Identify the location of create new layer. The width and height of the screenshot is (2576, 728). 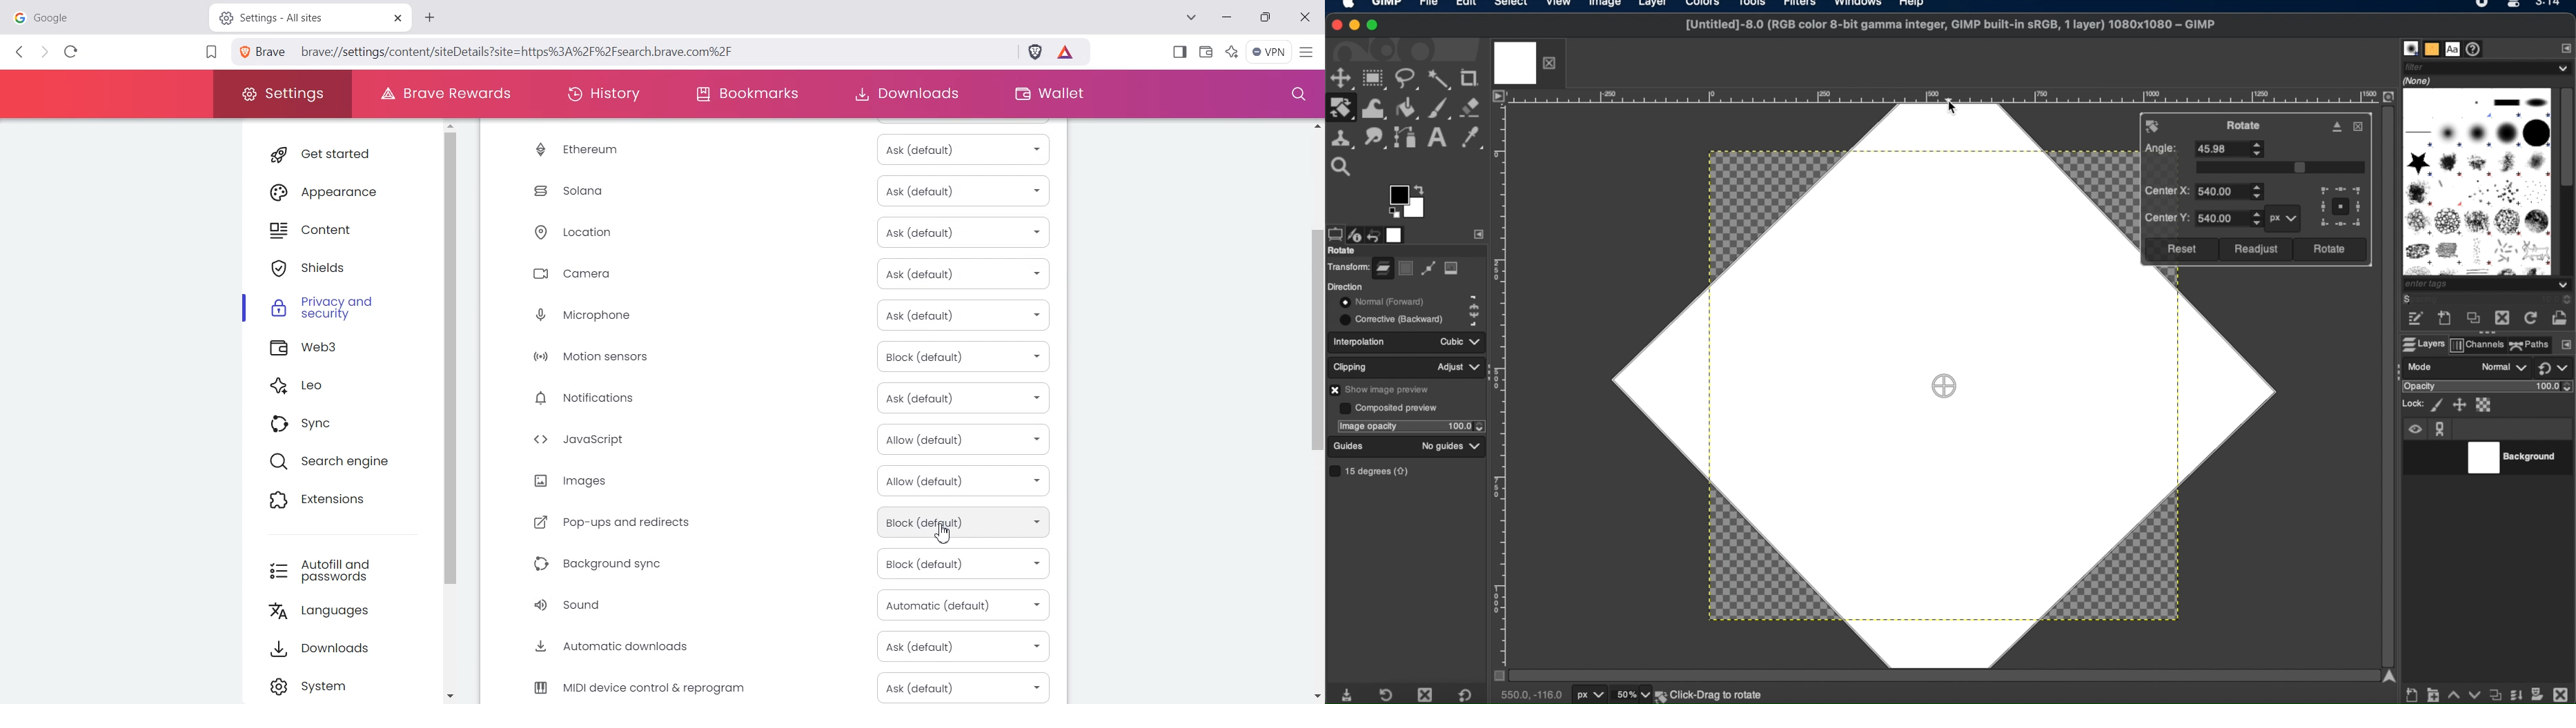
(2413, 696).